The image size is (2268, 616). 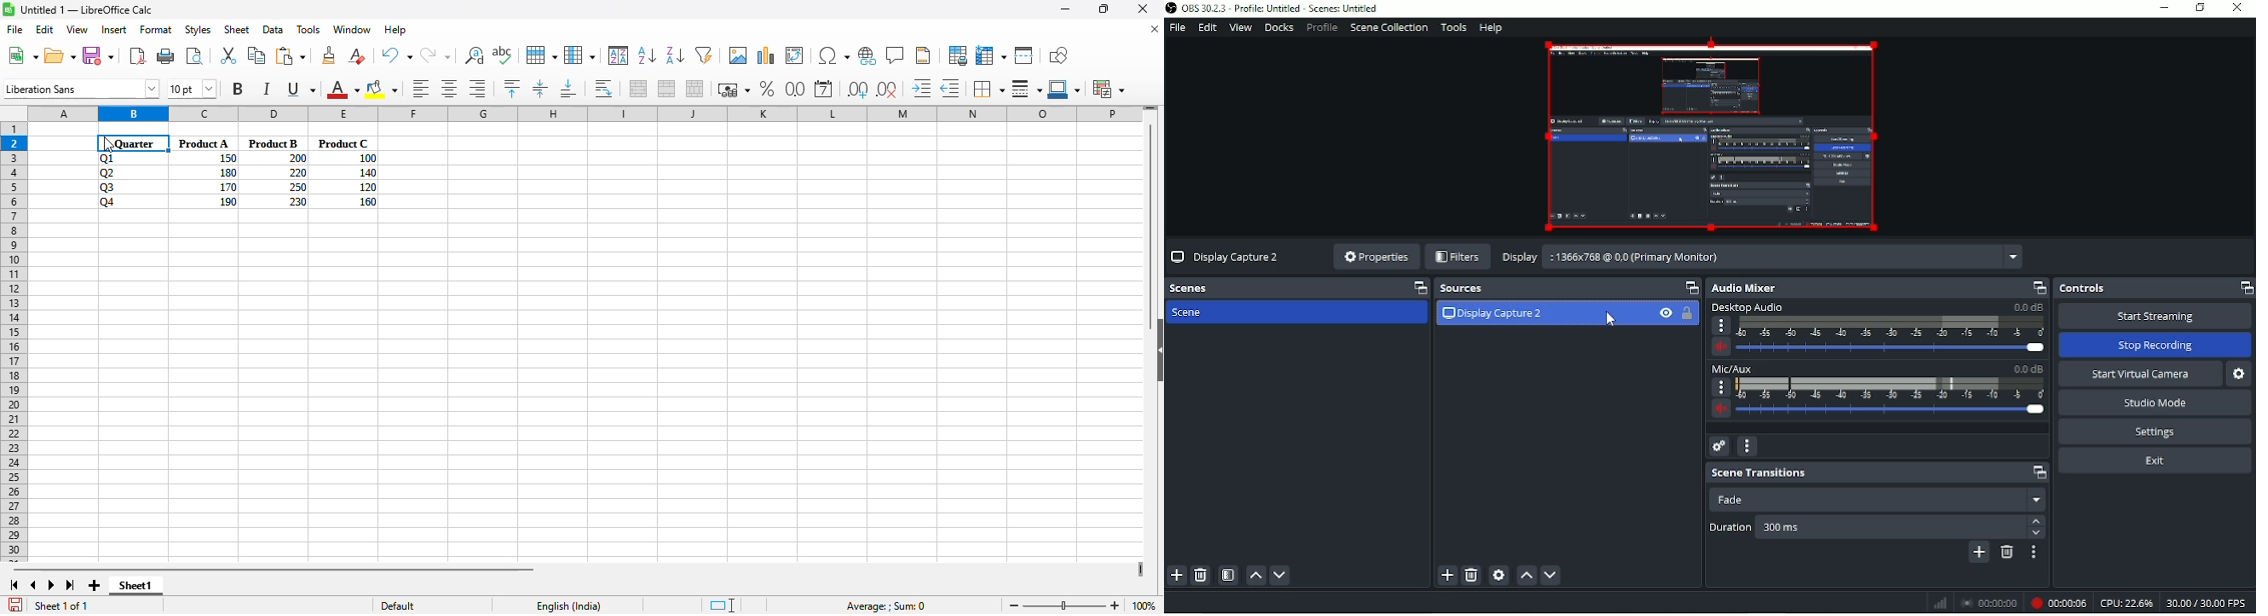 I want to click on 170, so click(x=228, y=188).